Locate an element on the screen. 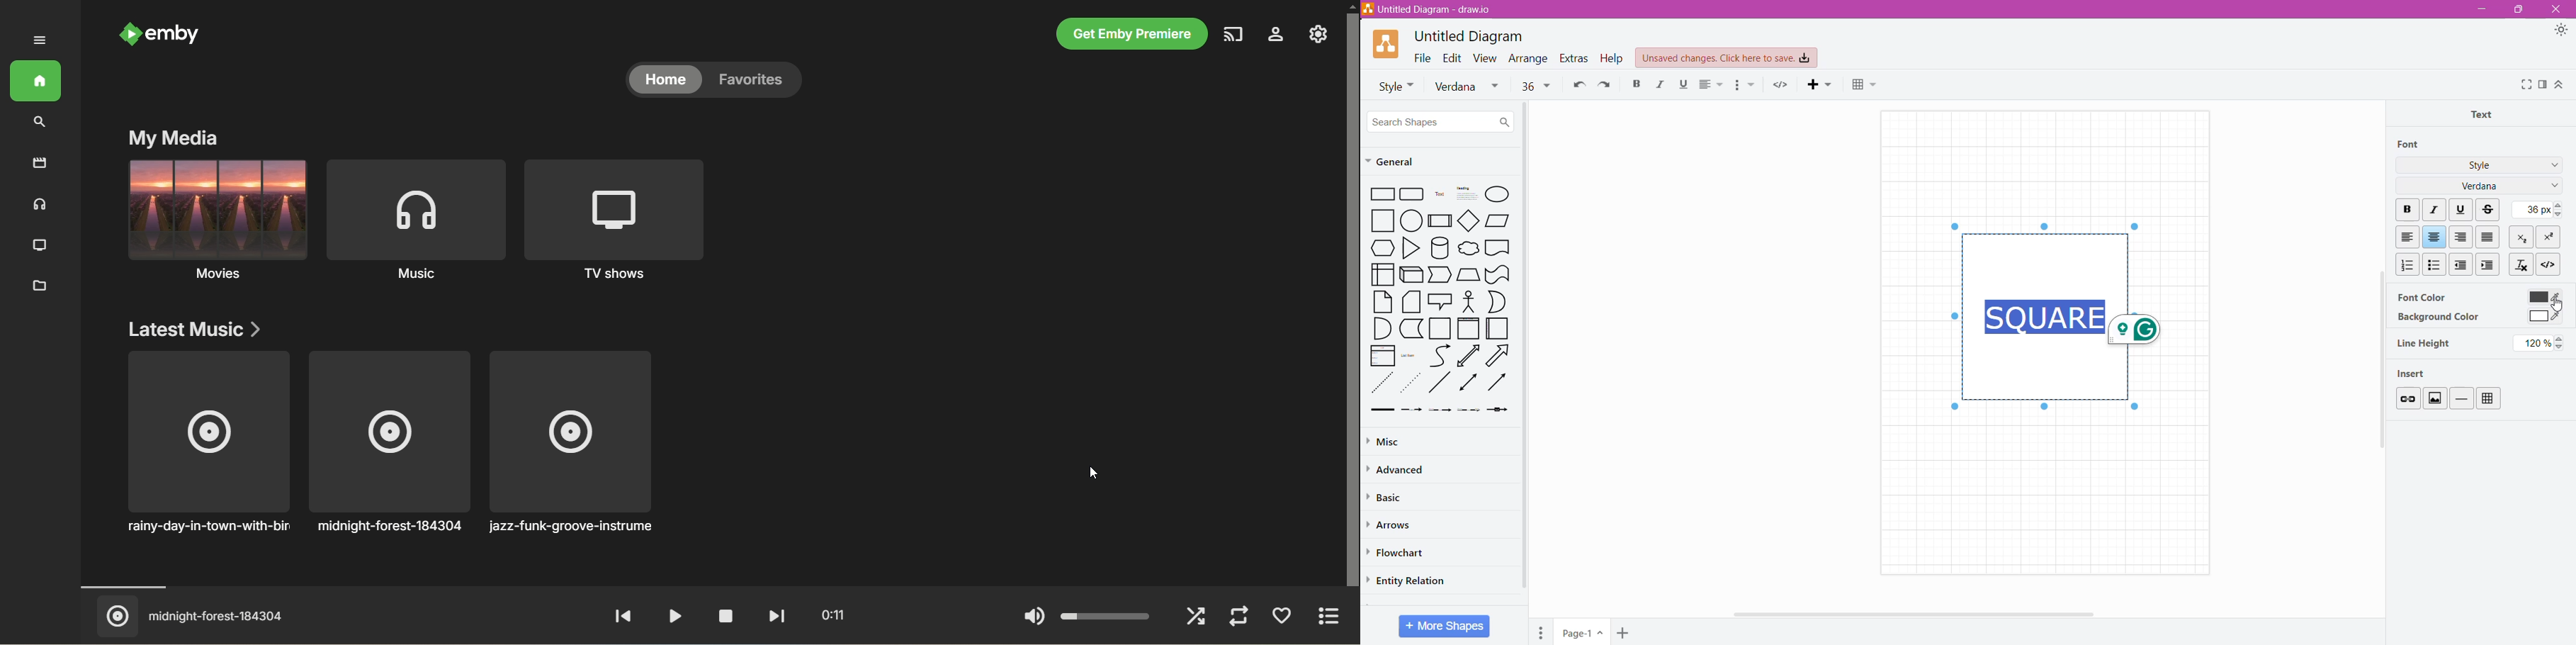 The image size is (2576, 672). Underline is located at coordinates (1683, 84).